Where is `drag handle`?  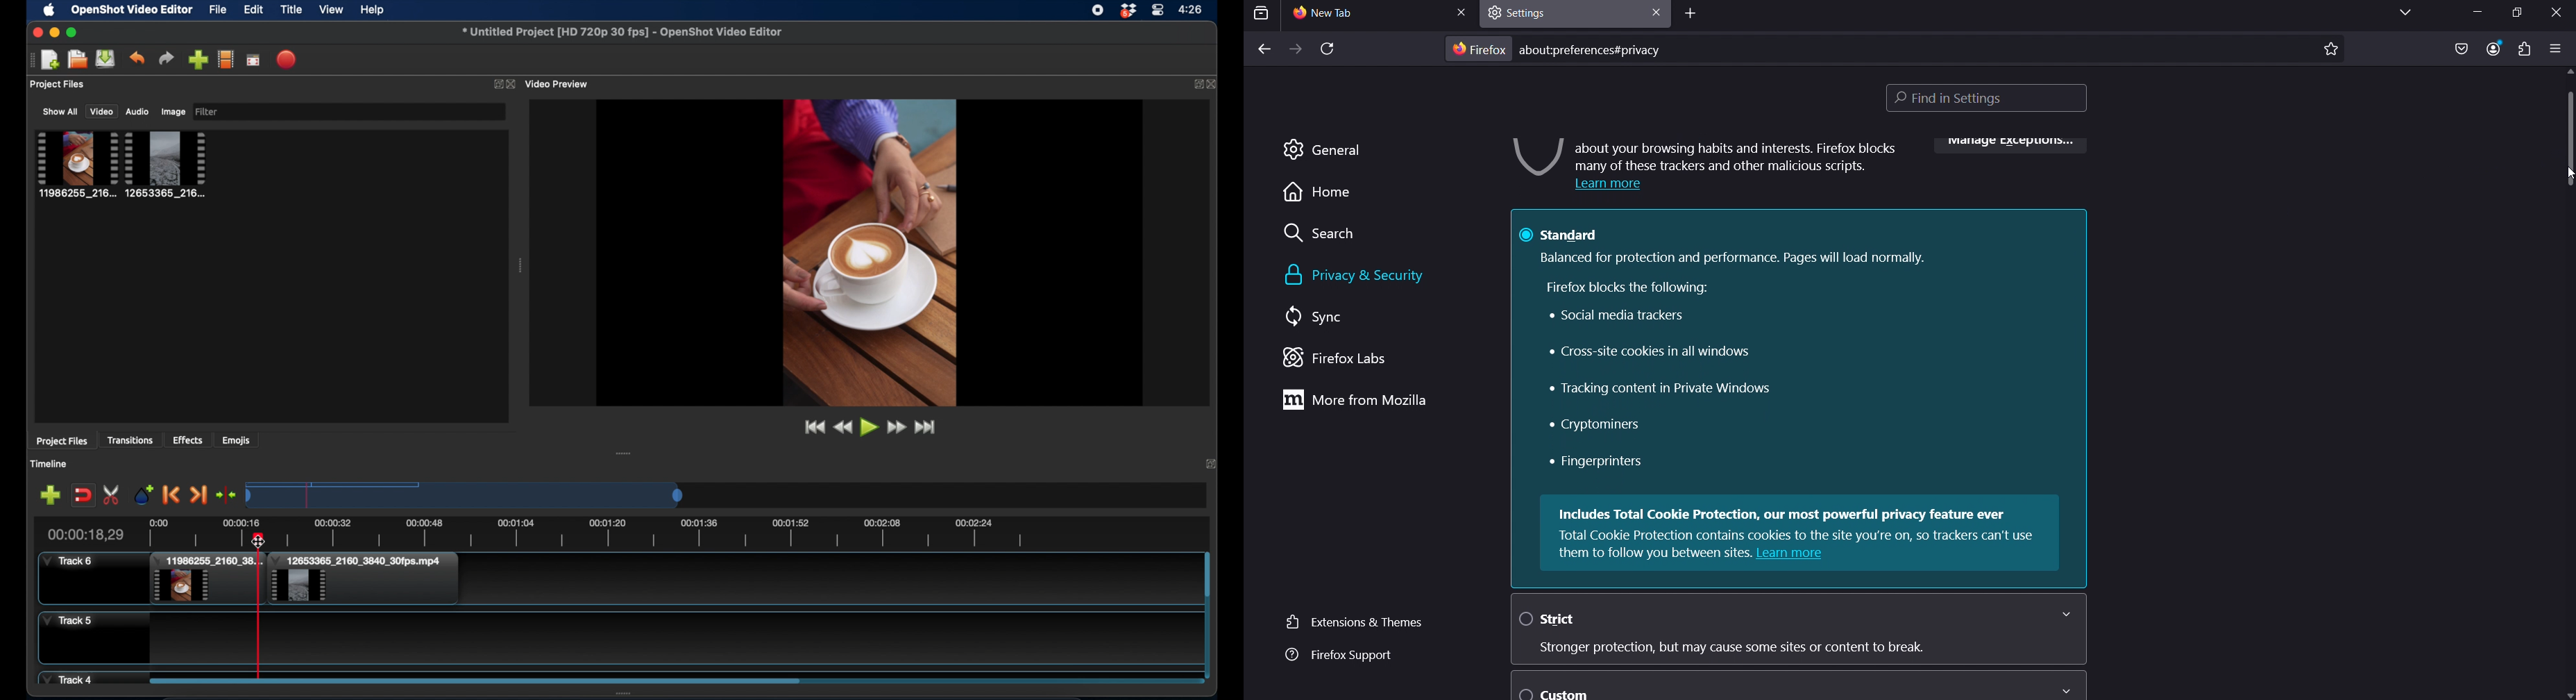 drag handle is located at coordinates (521, 266).